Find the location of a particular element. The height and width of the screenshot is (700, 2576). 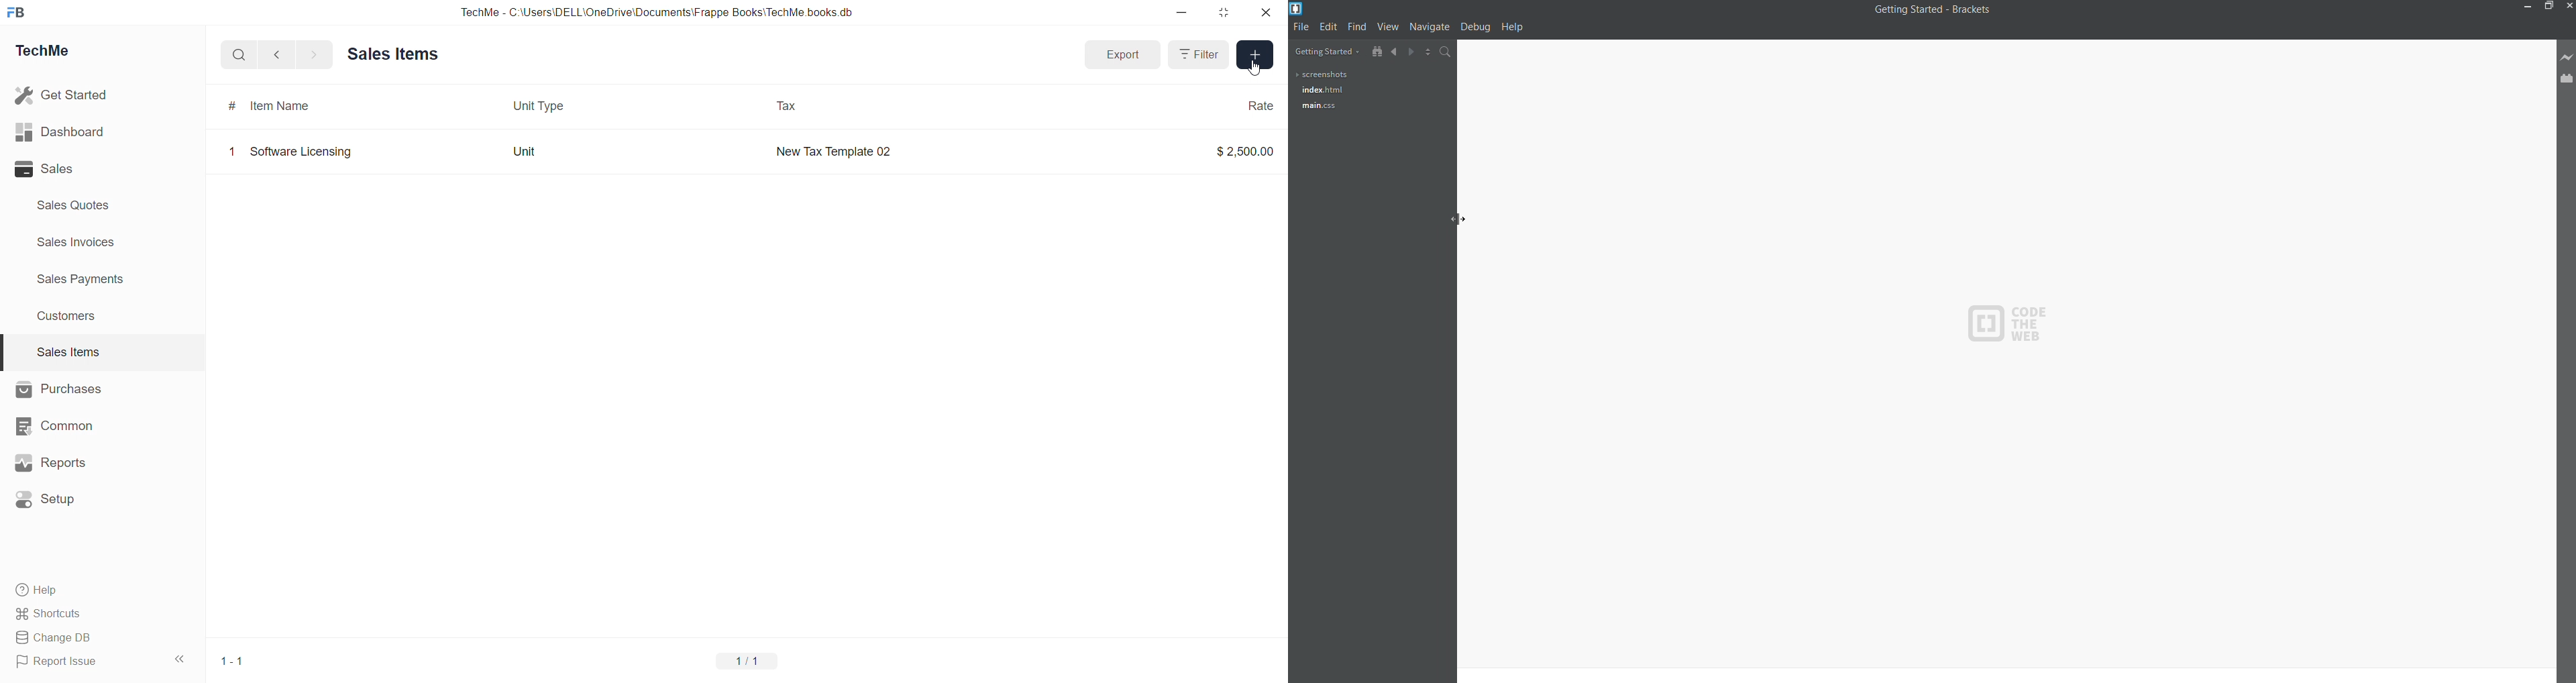

Shortcuts is located at coordinates (51, 614).